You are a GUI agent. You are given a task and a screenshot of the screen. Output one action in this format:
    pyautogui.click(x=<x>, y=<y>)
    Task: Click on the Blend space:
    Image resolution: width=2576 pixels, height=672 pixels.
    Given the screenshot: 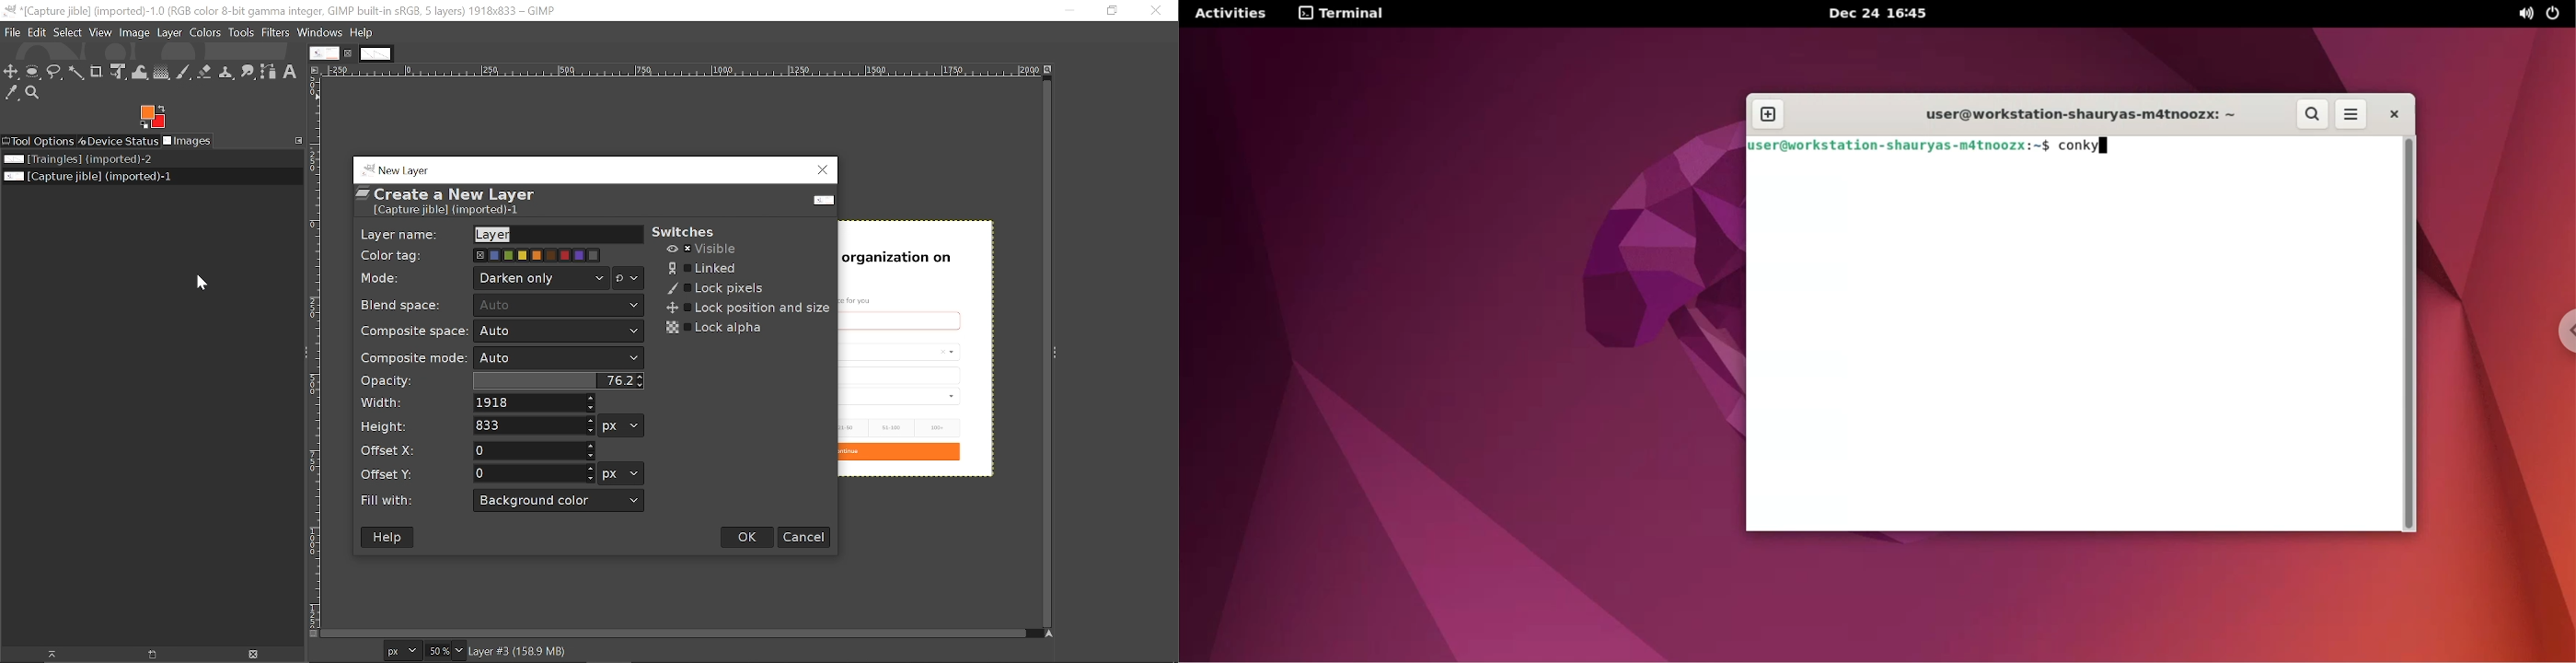 What is the action you would take?
    pyautogui.click(x=405, y=305)
    